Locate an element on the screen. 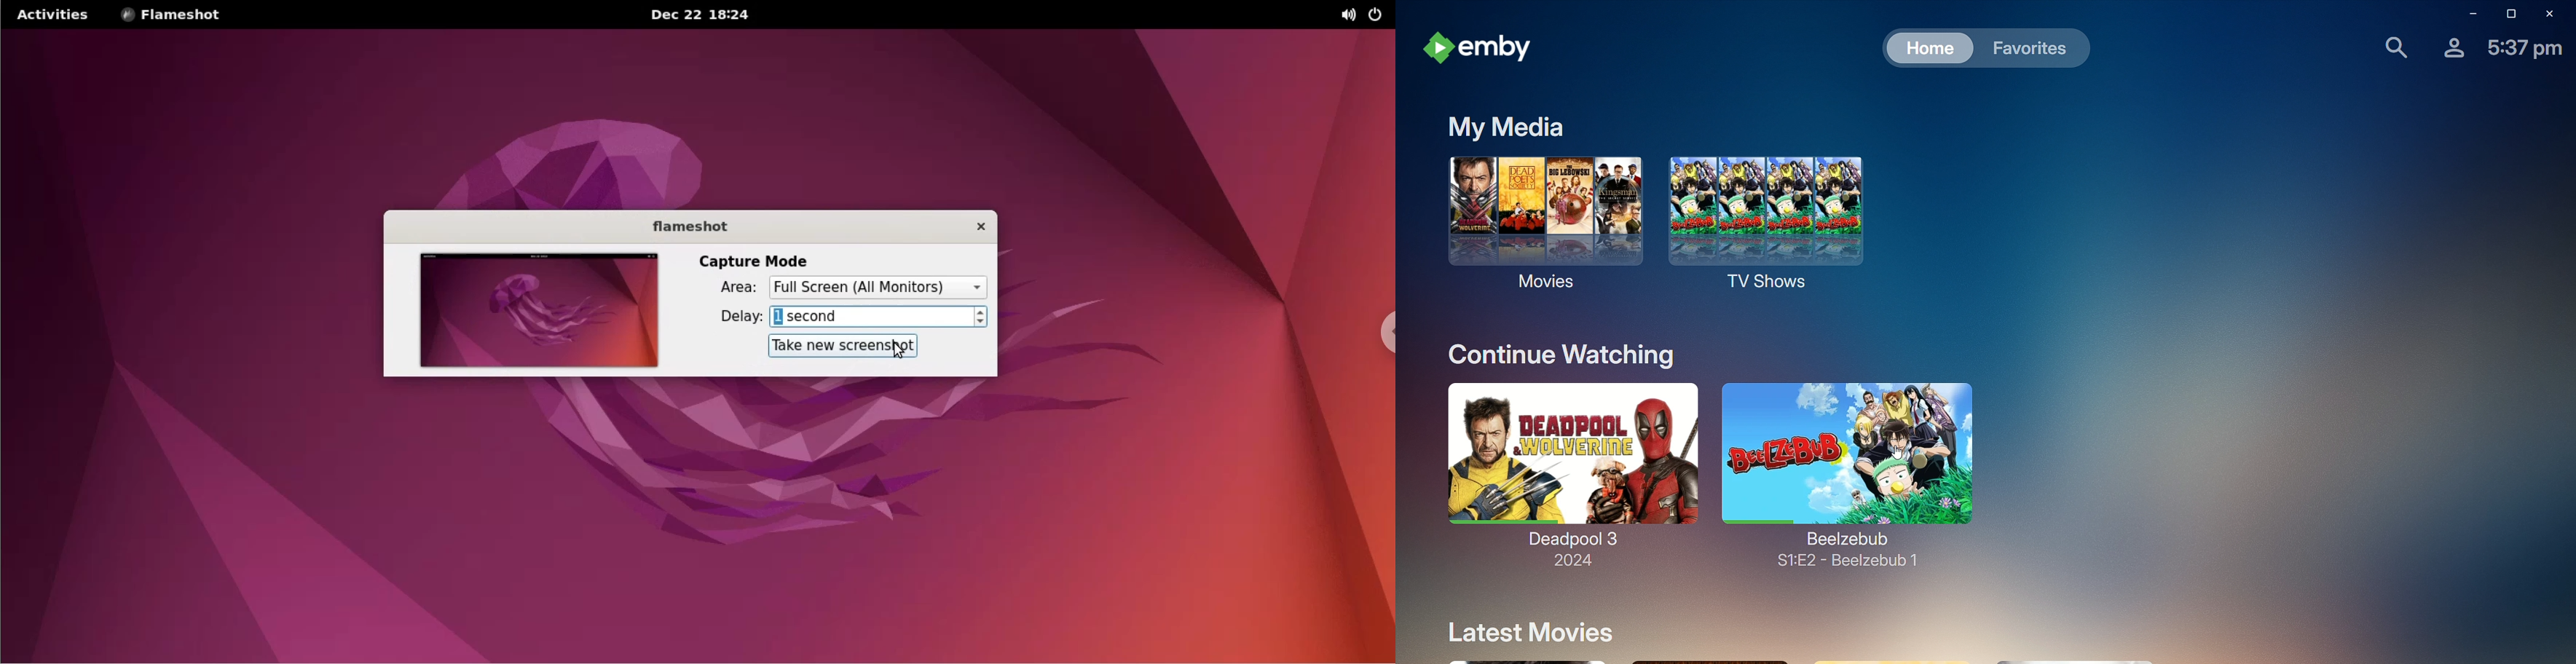 This screenshot has width=2576, height=672. Find is located at coordinates (2388, 49).